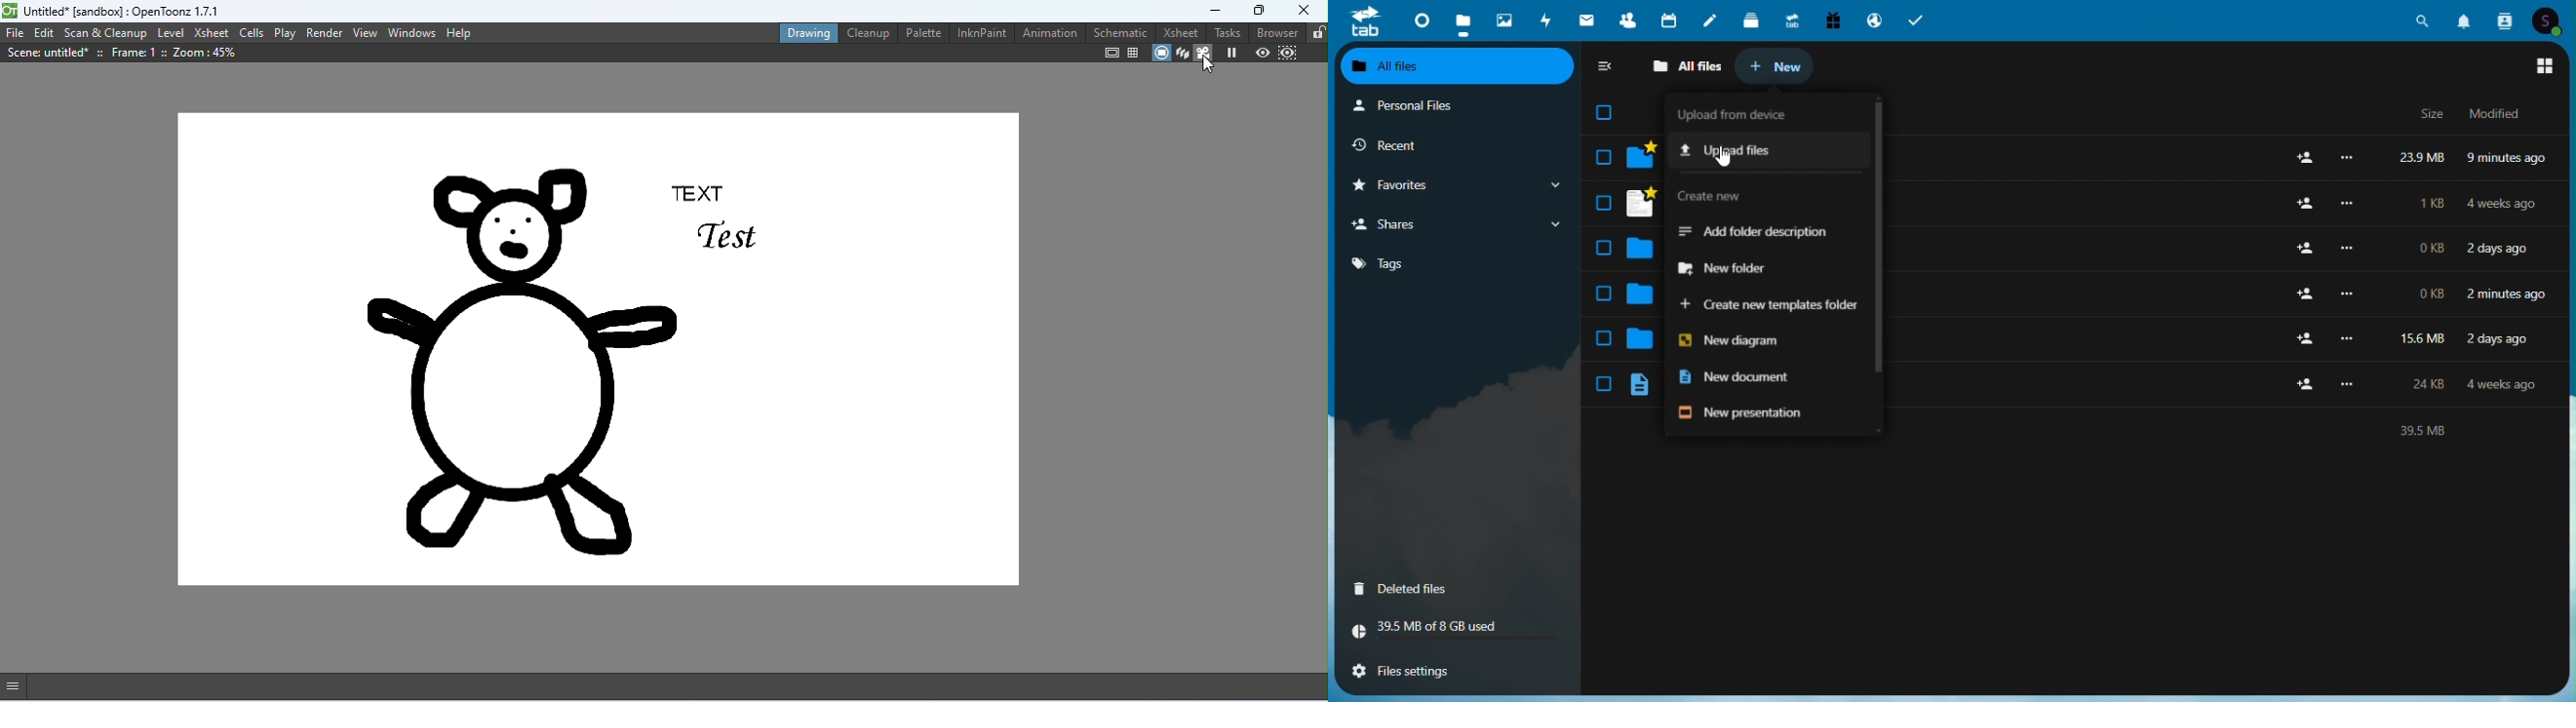  Describe the element at coordinates (1456, 66) in the screenshot. I see `all files` at that location.